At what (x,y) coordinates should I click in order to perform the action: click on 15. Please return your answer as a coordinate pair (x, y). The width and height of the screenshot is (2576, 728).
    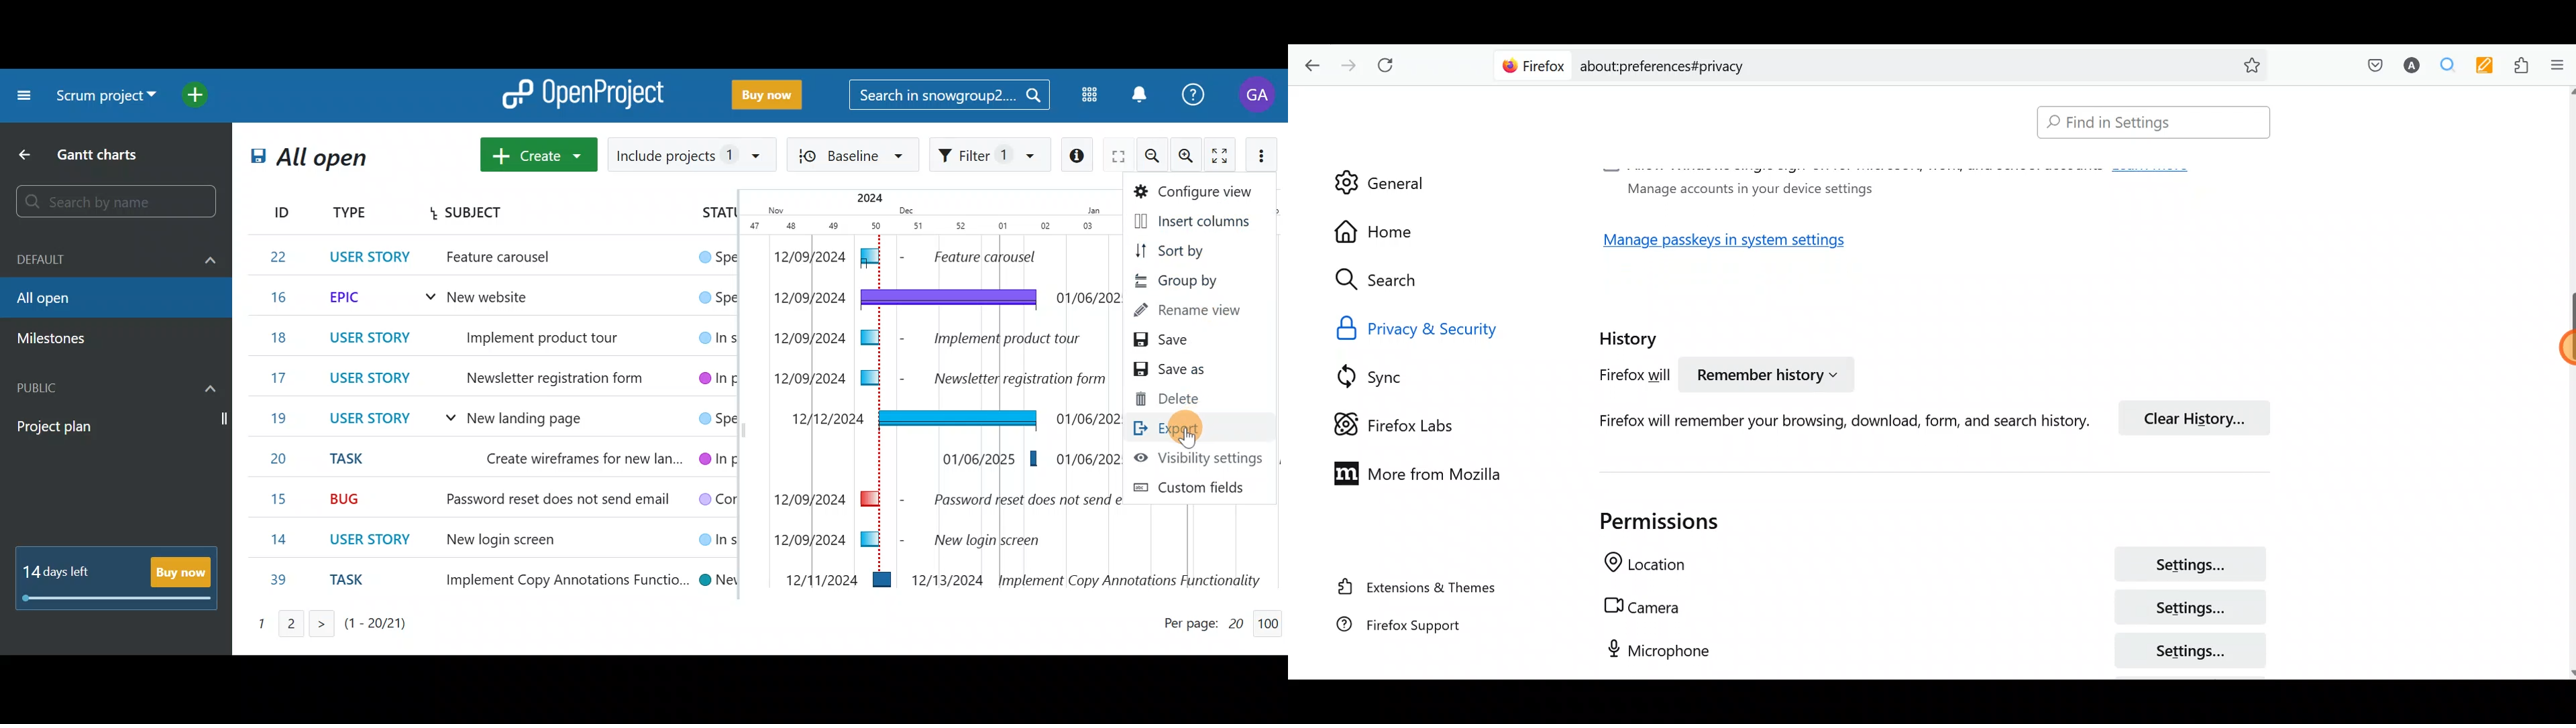
    Looking at the image, I should click on (280, 500).